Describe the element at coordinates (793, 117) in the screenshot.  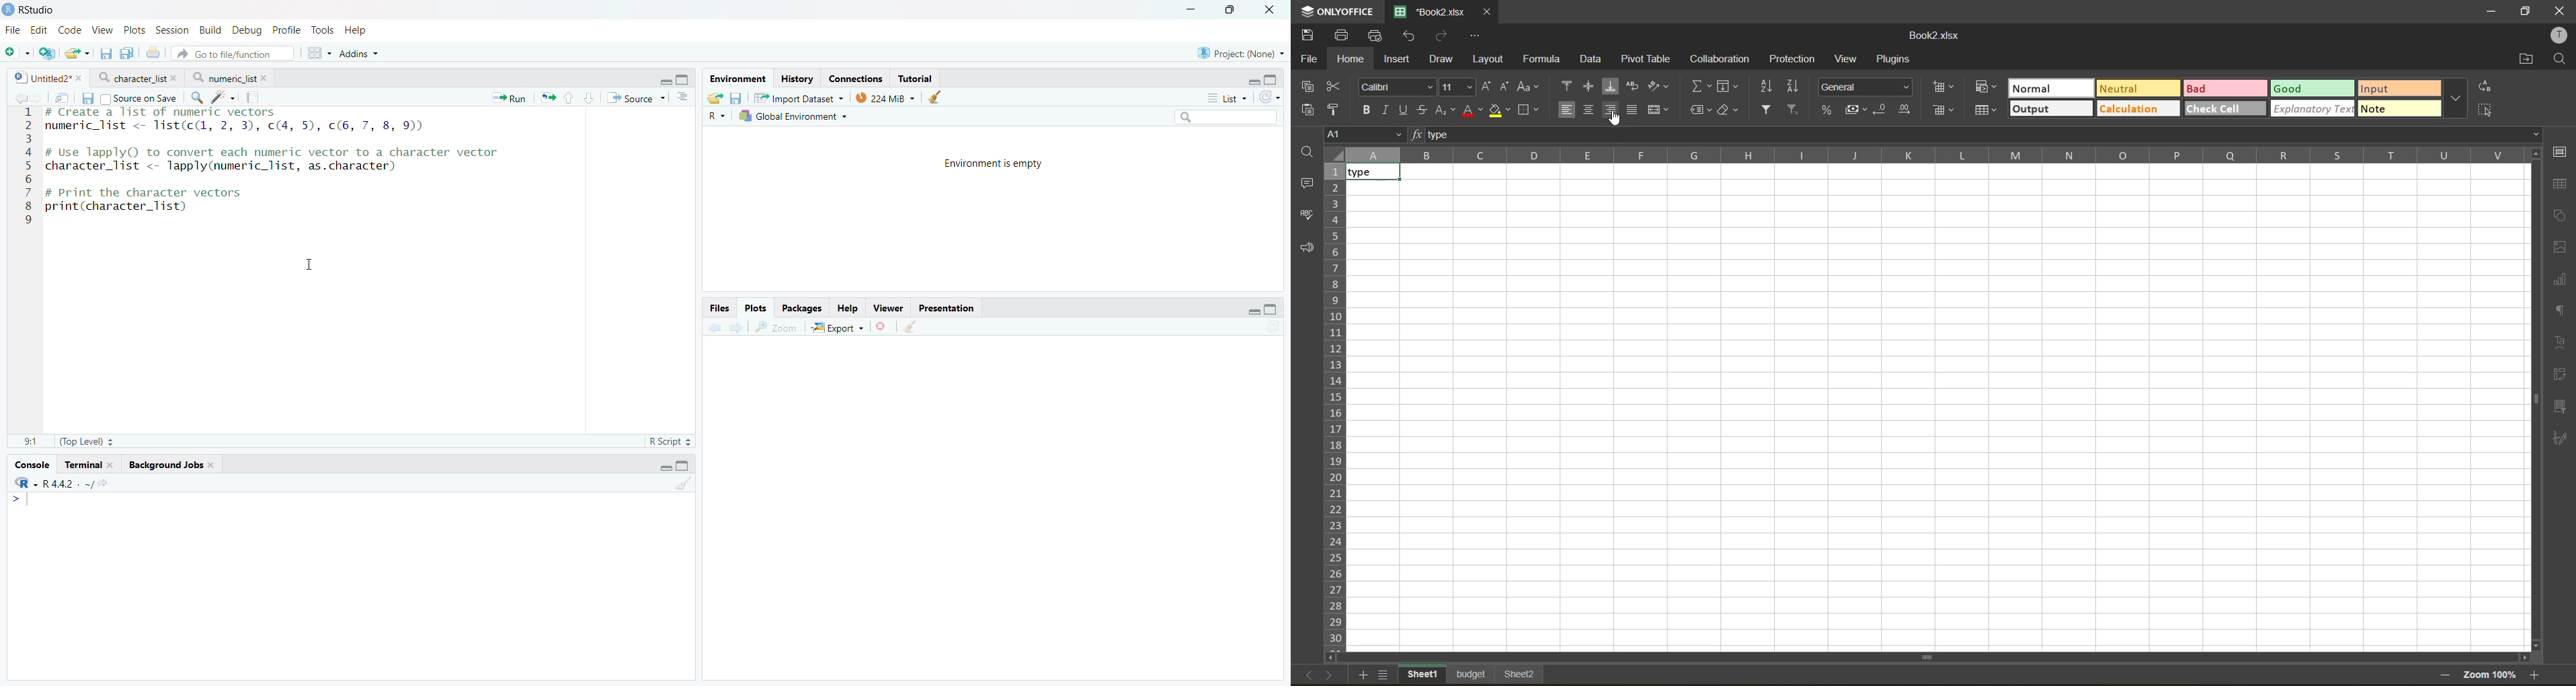
I see `Global Environment` at that location.